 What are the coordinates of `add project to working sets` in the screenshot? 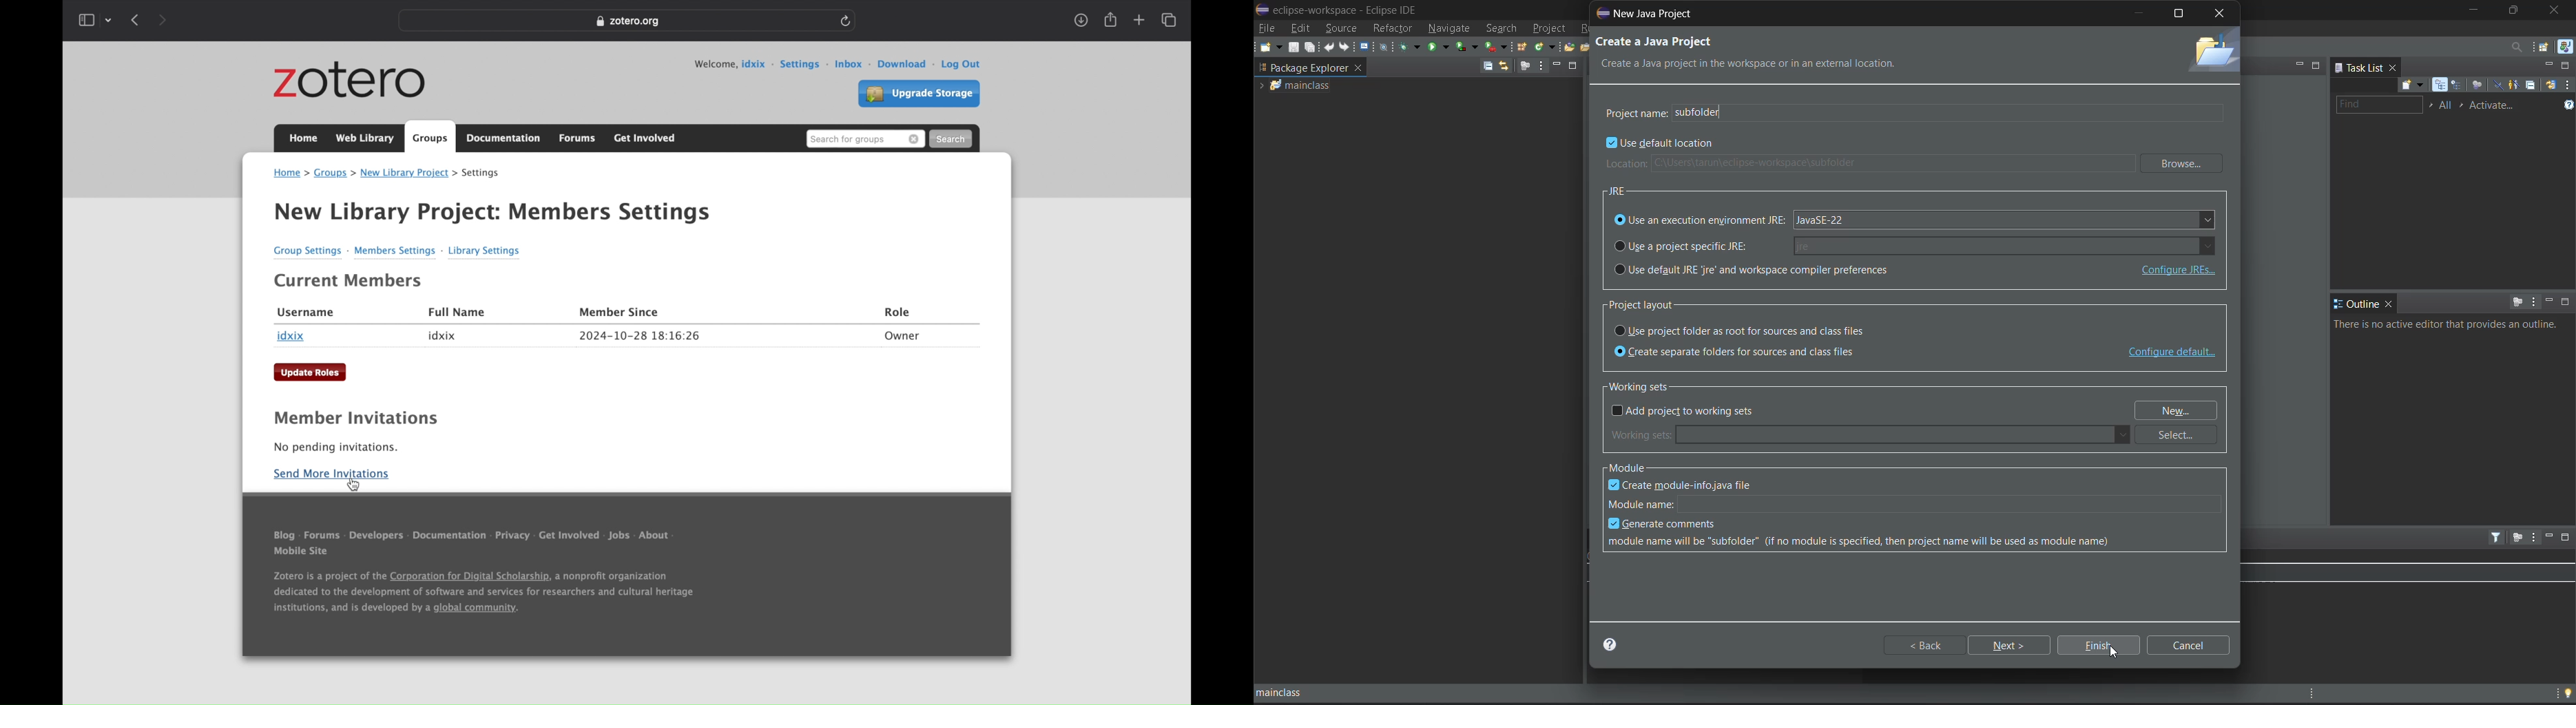 It's located at (1687, 412).